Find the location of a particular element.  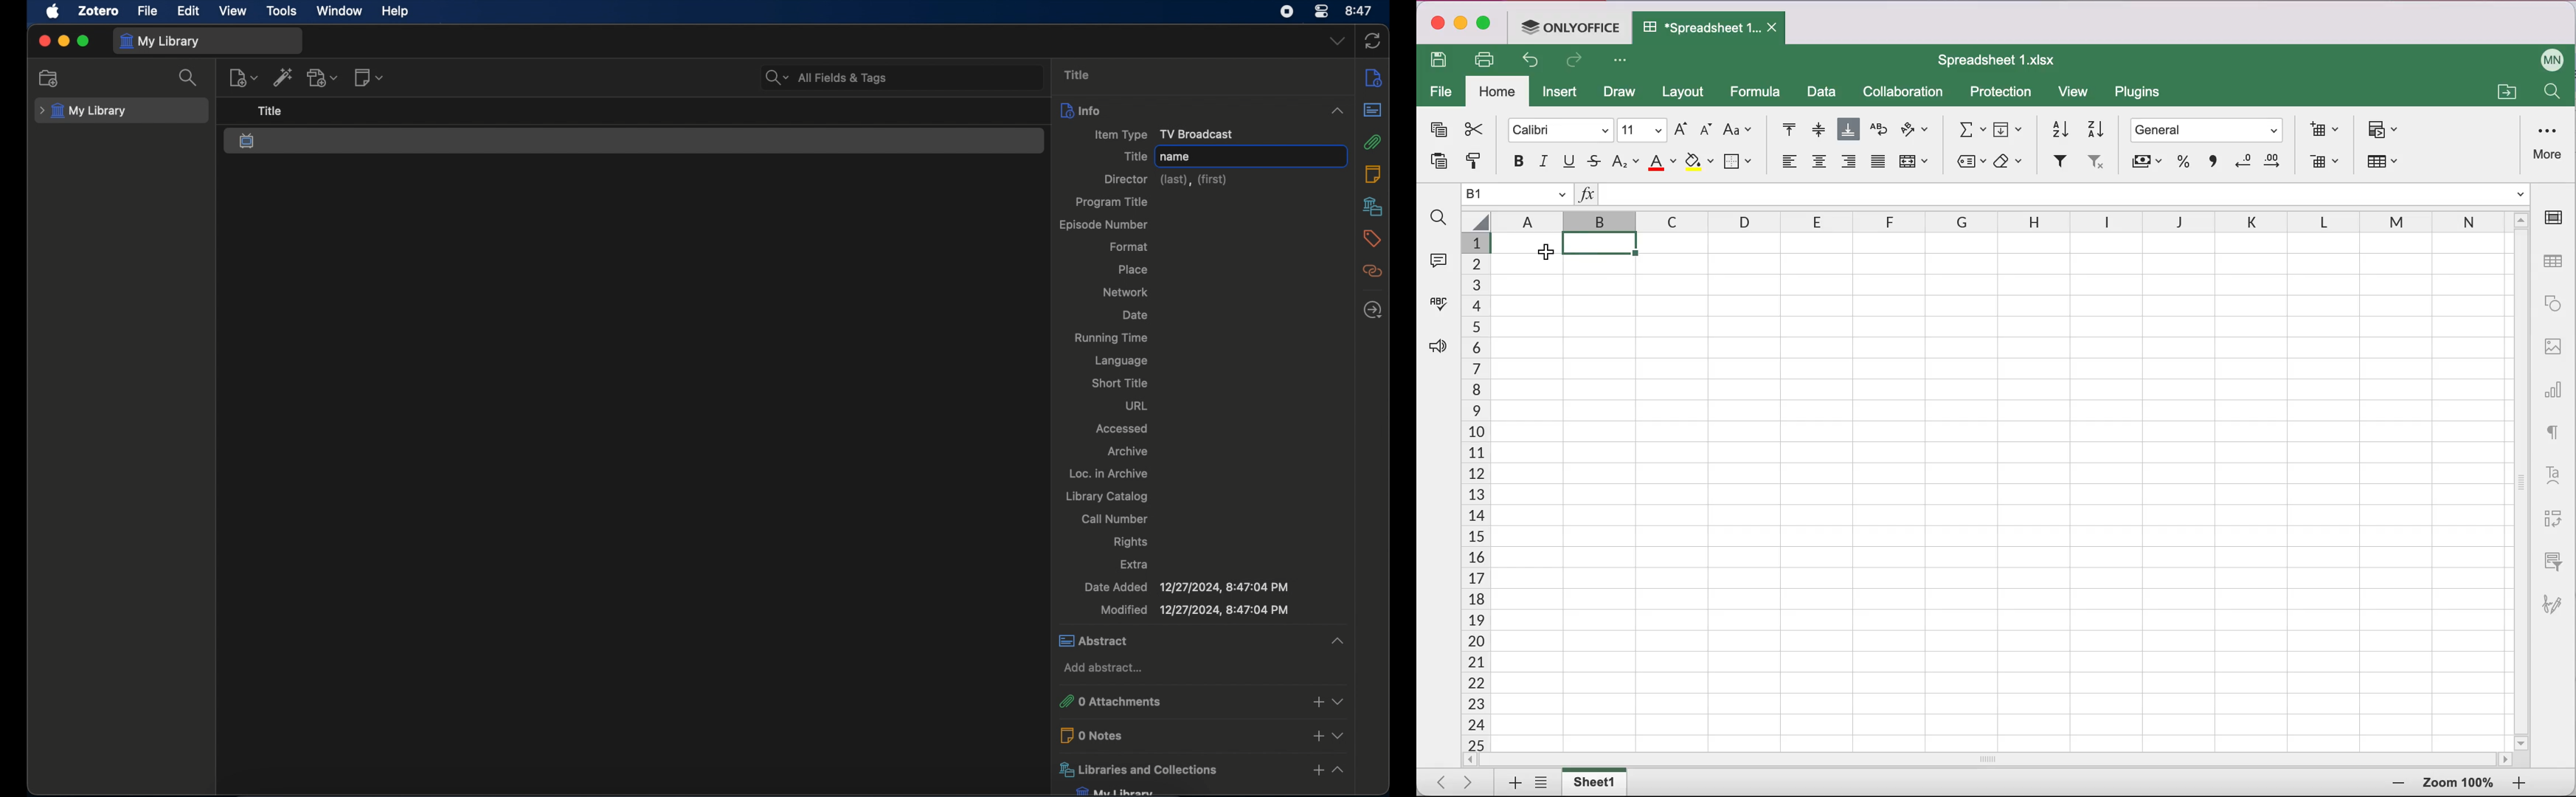

align bottom is located at coordinates (1849, 131).